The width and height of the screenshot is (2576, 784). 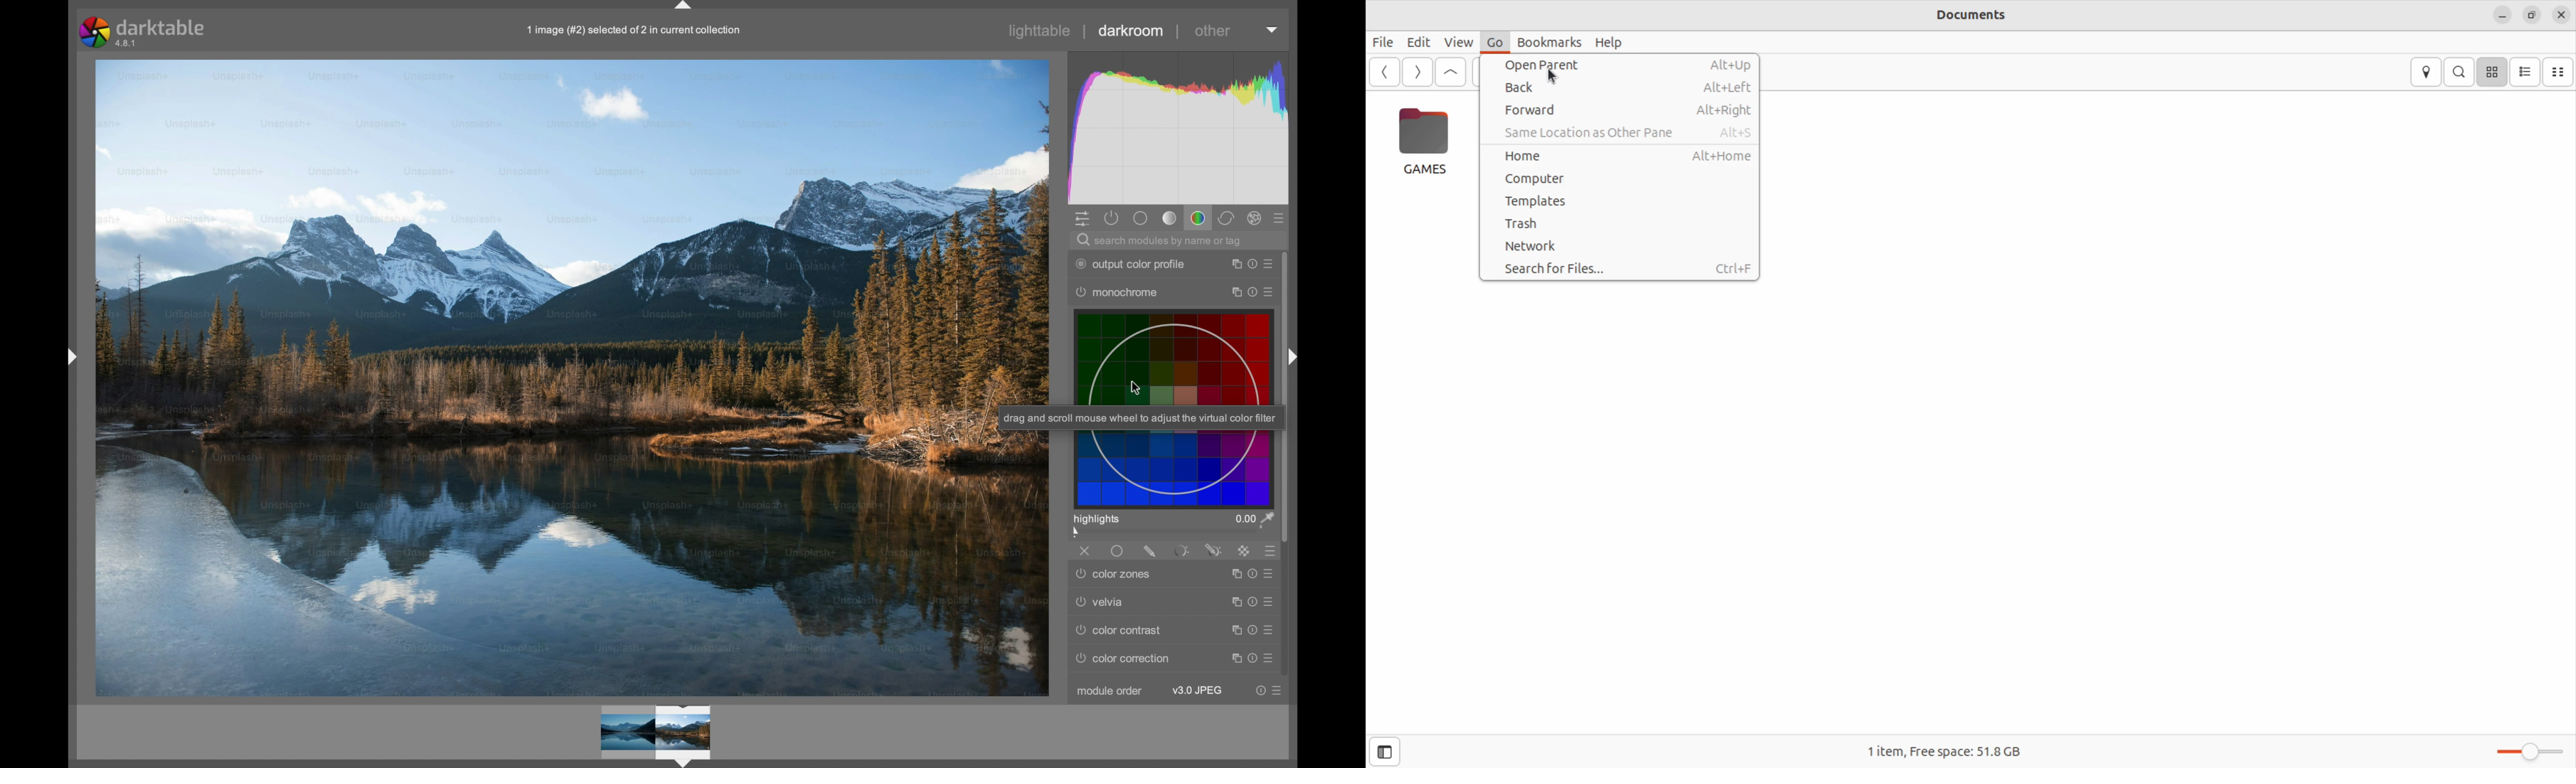 What do you see at coordinates (2502, 14) in the screenshot?
I see `close` at bounding box center [2502, 14].